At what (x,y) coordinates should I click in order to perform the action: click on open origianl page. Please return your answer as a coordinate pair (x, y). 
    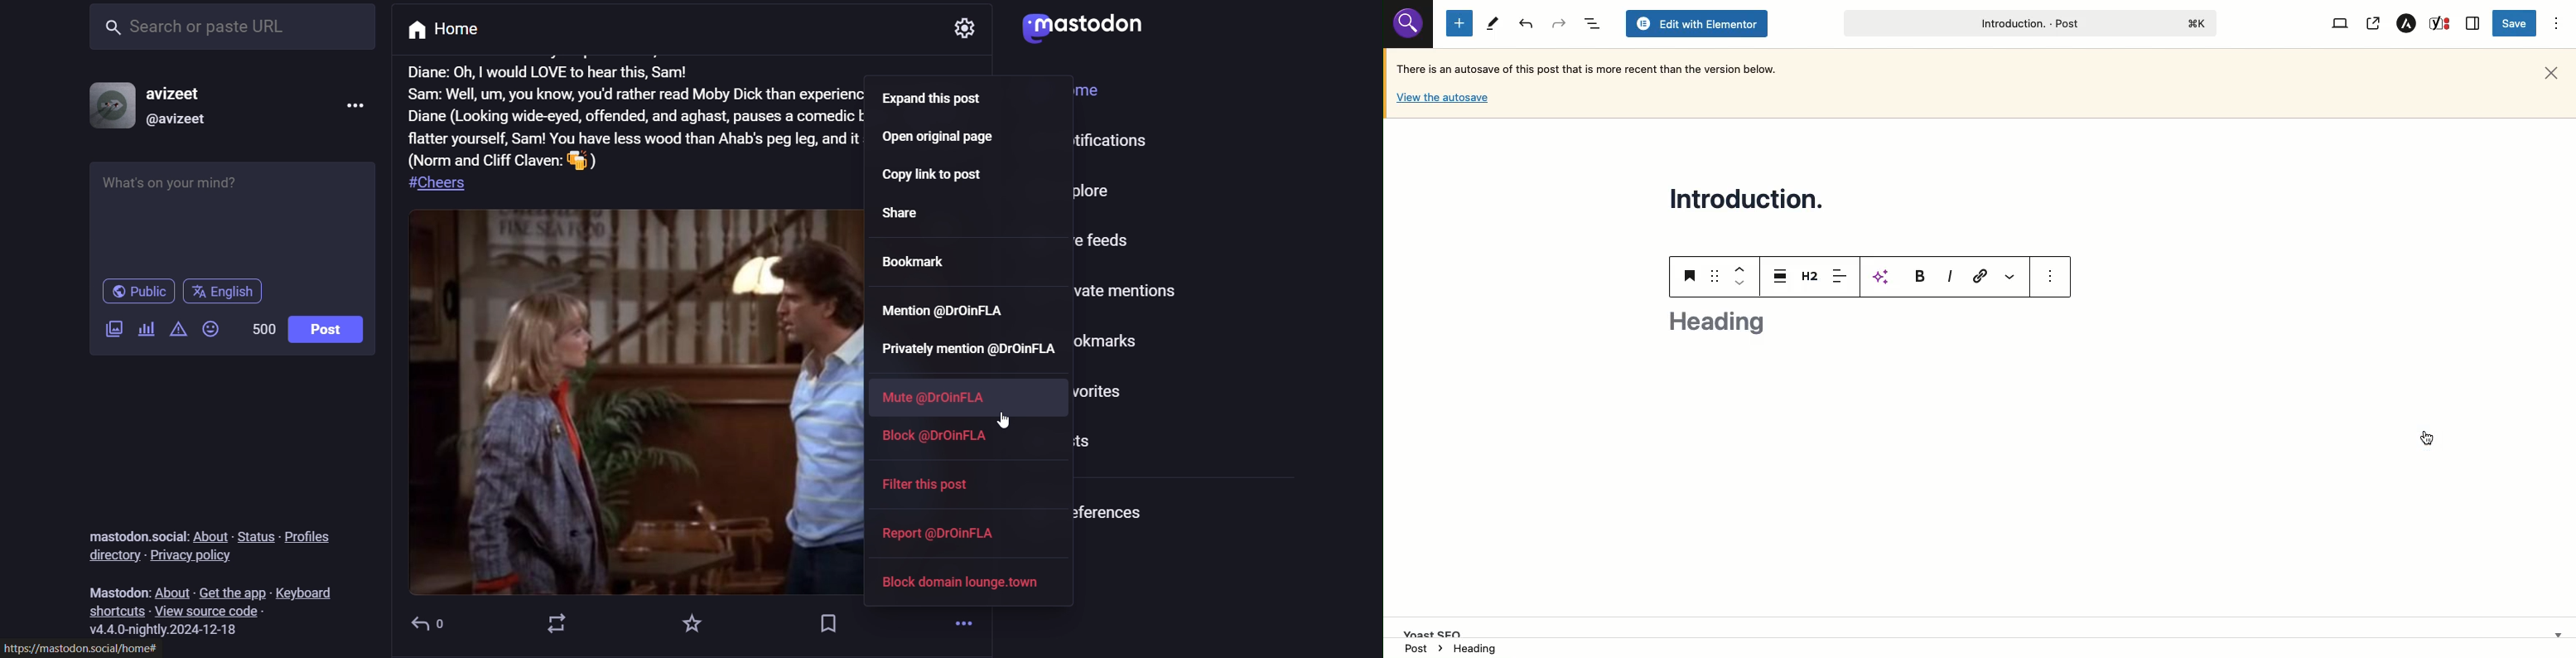
    Looking at the image, I should click on (939, 139).